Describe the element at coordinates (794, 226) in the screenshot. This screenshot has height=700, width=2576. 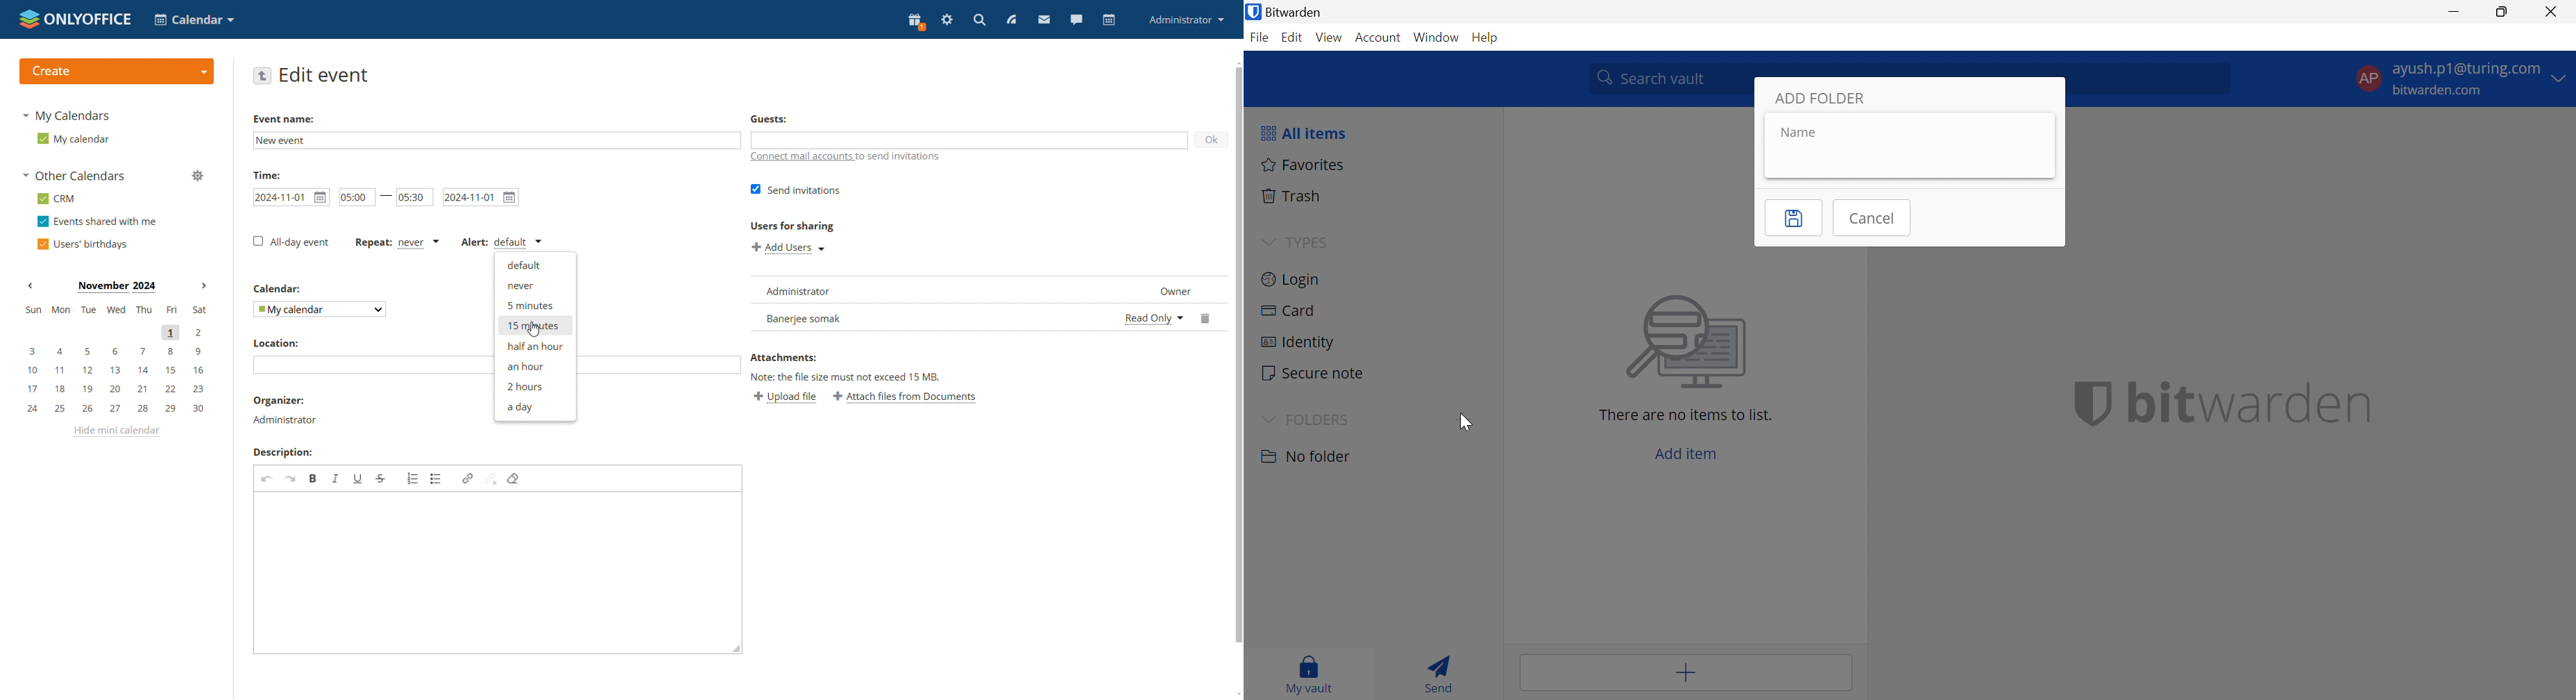
I see `Users for sharing` at that location.